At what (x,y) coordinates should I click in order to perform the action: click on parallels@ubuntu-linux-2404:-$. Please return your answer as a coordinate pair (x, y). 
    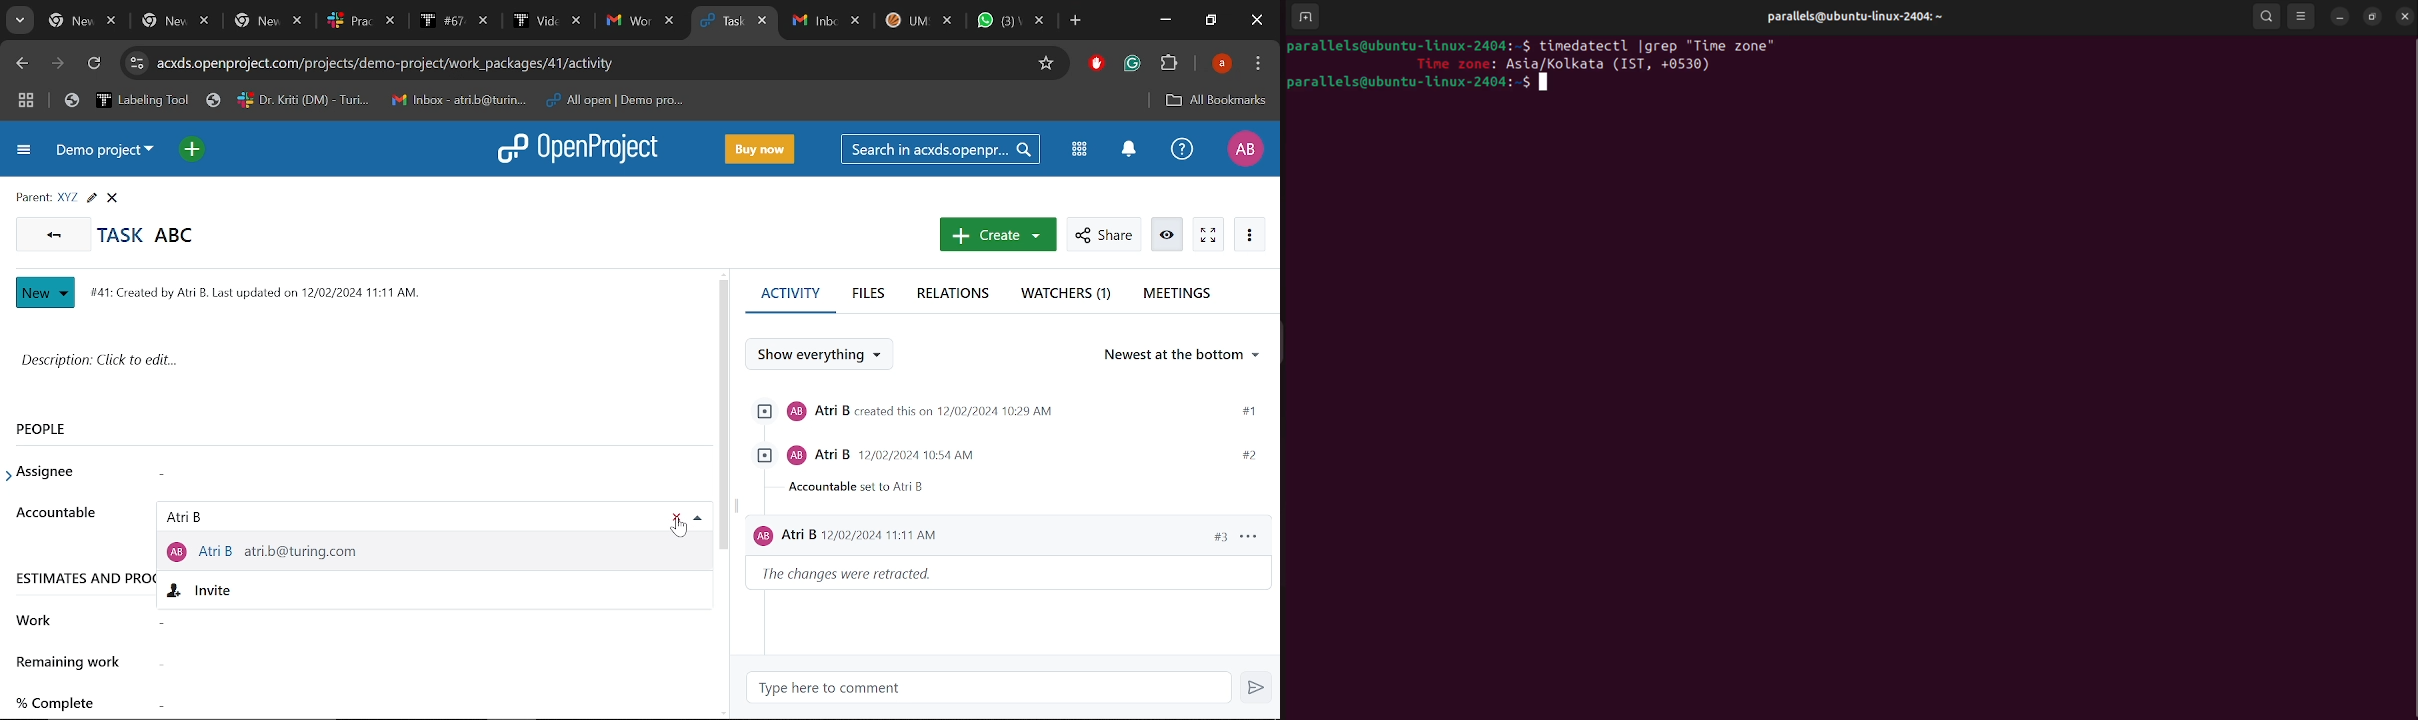
    Looking at the image, I should click on (1409, 44).